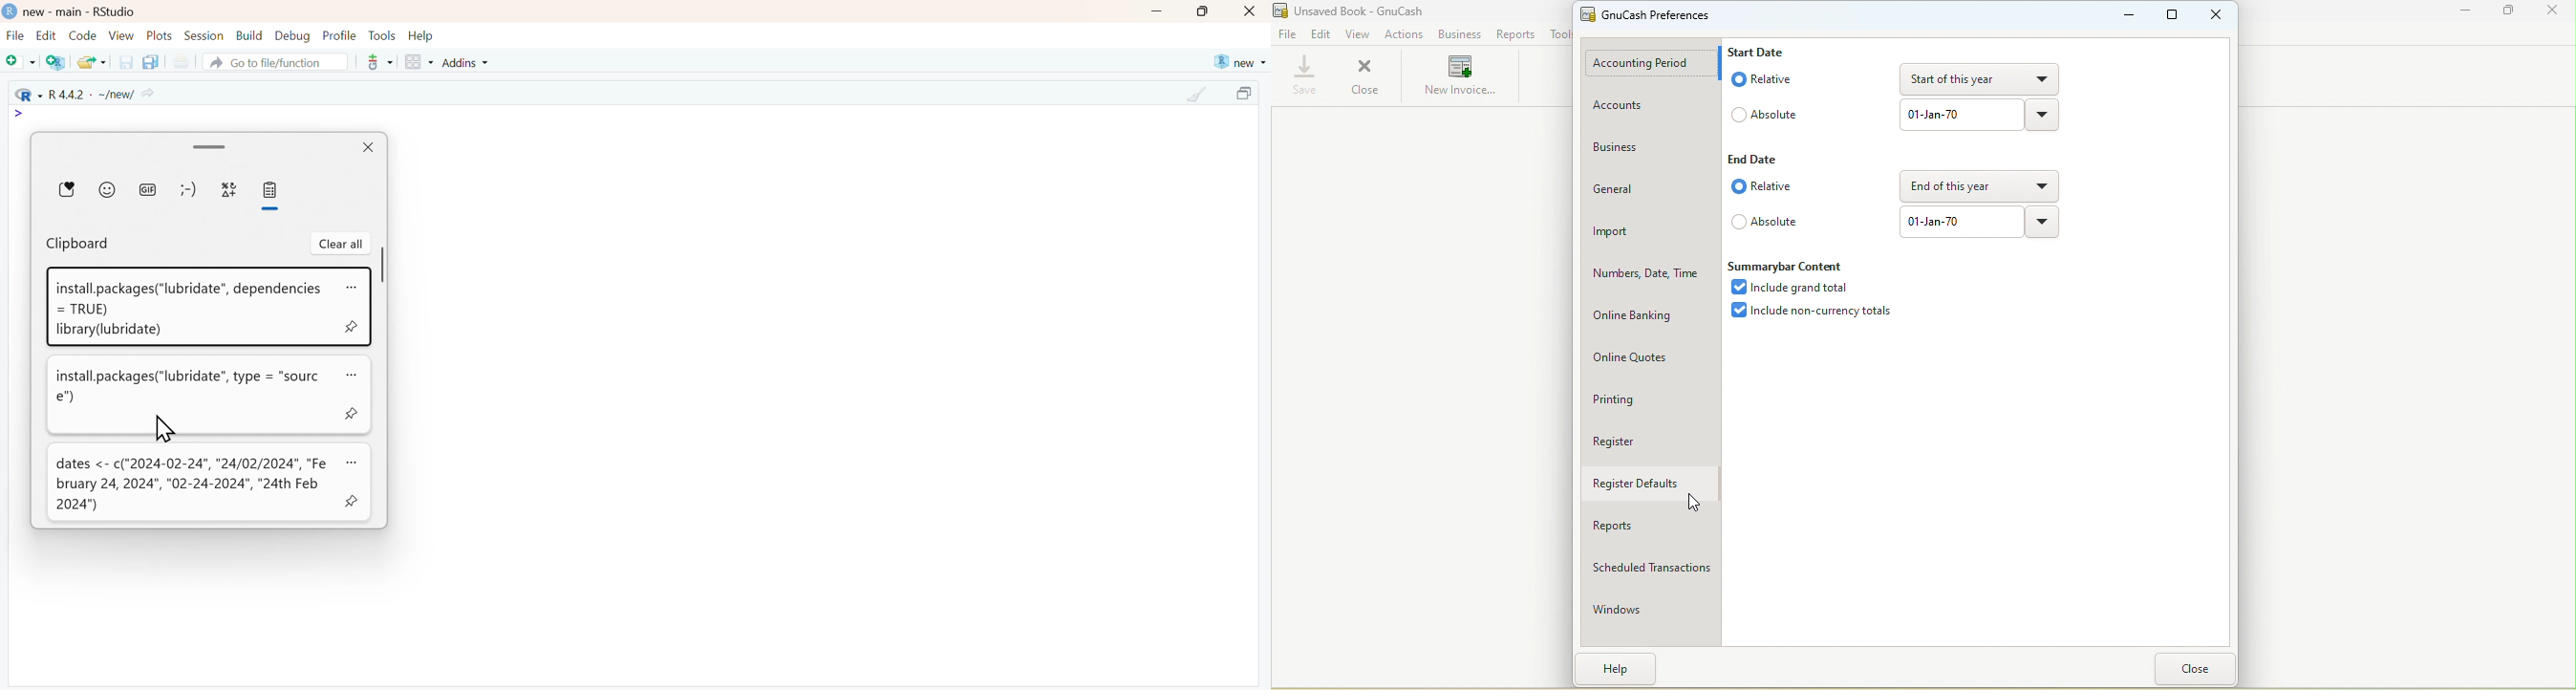 This screenshot has height=700, width=2576. I want to click on General, so click(1650, 193).